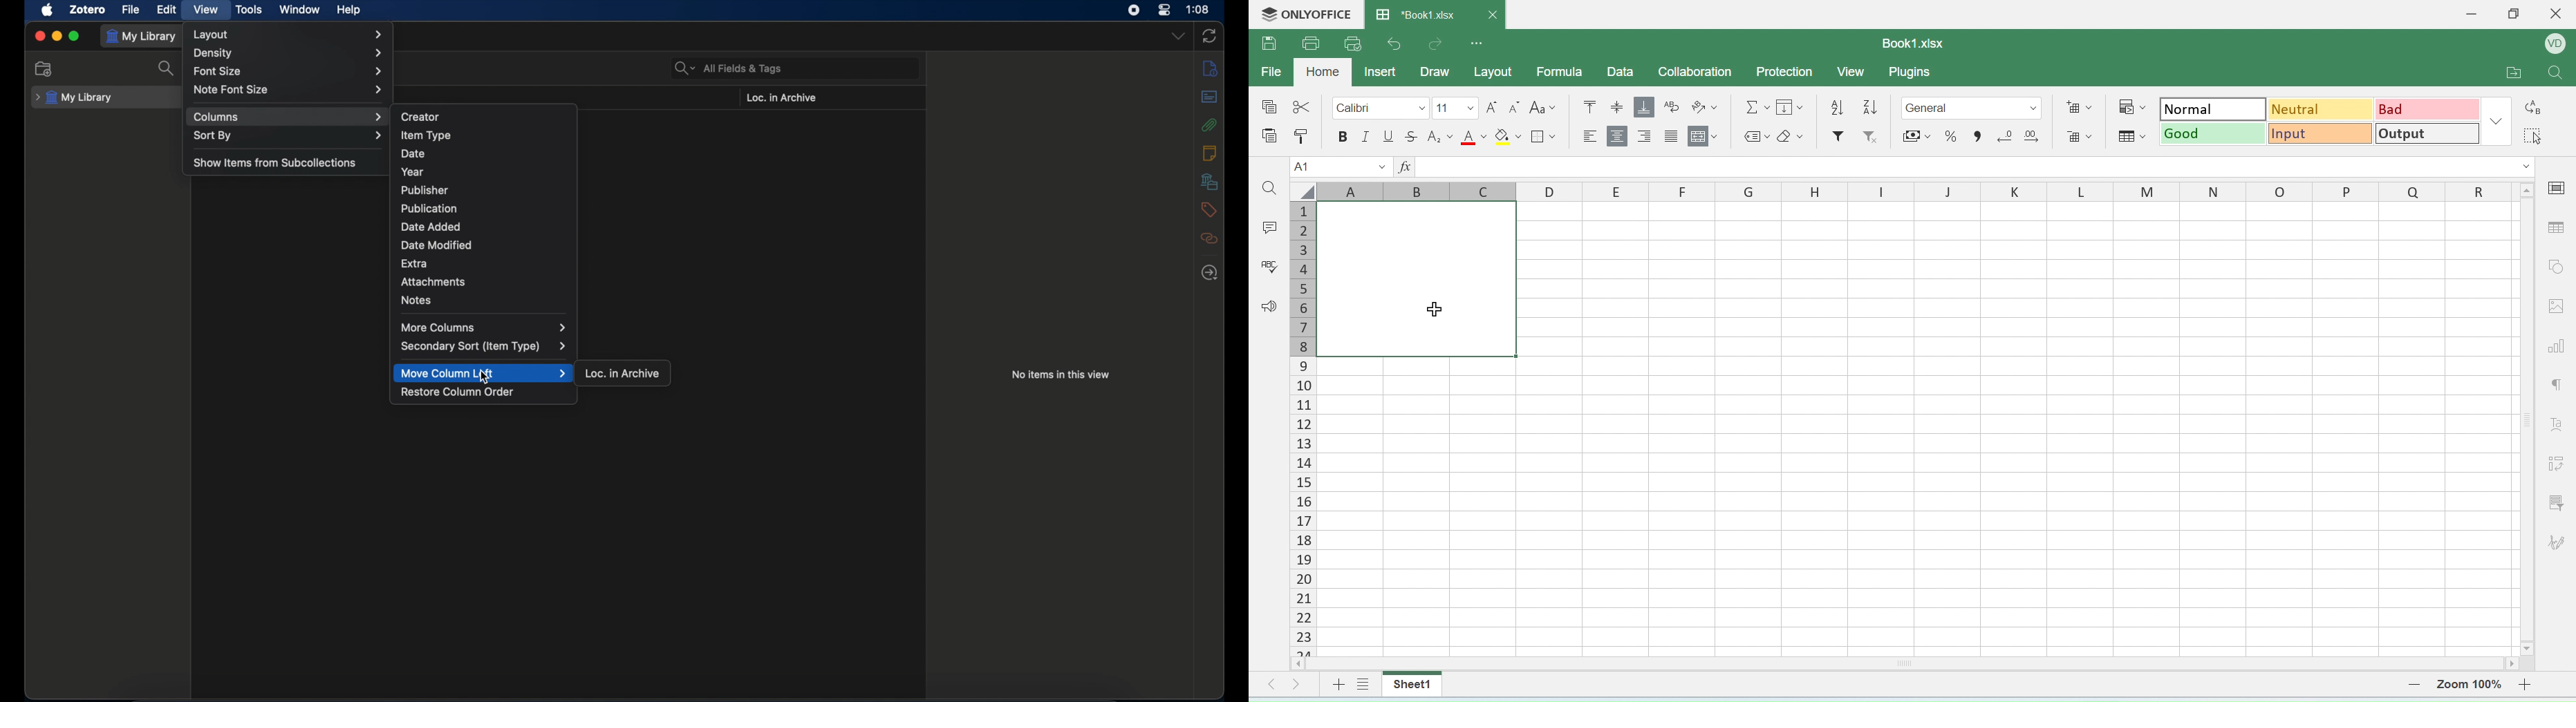  Describe the element at coordinates (250, 10) in the screenshot. I see `tools` at that location.